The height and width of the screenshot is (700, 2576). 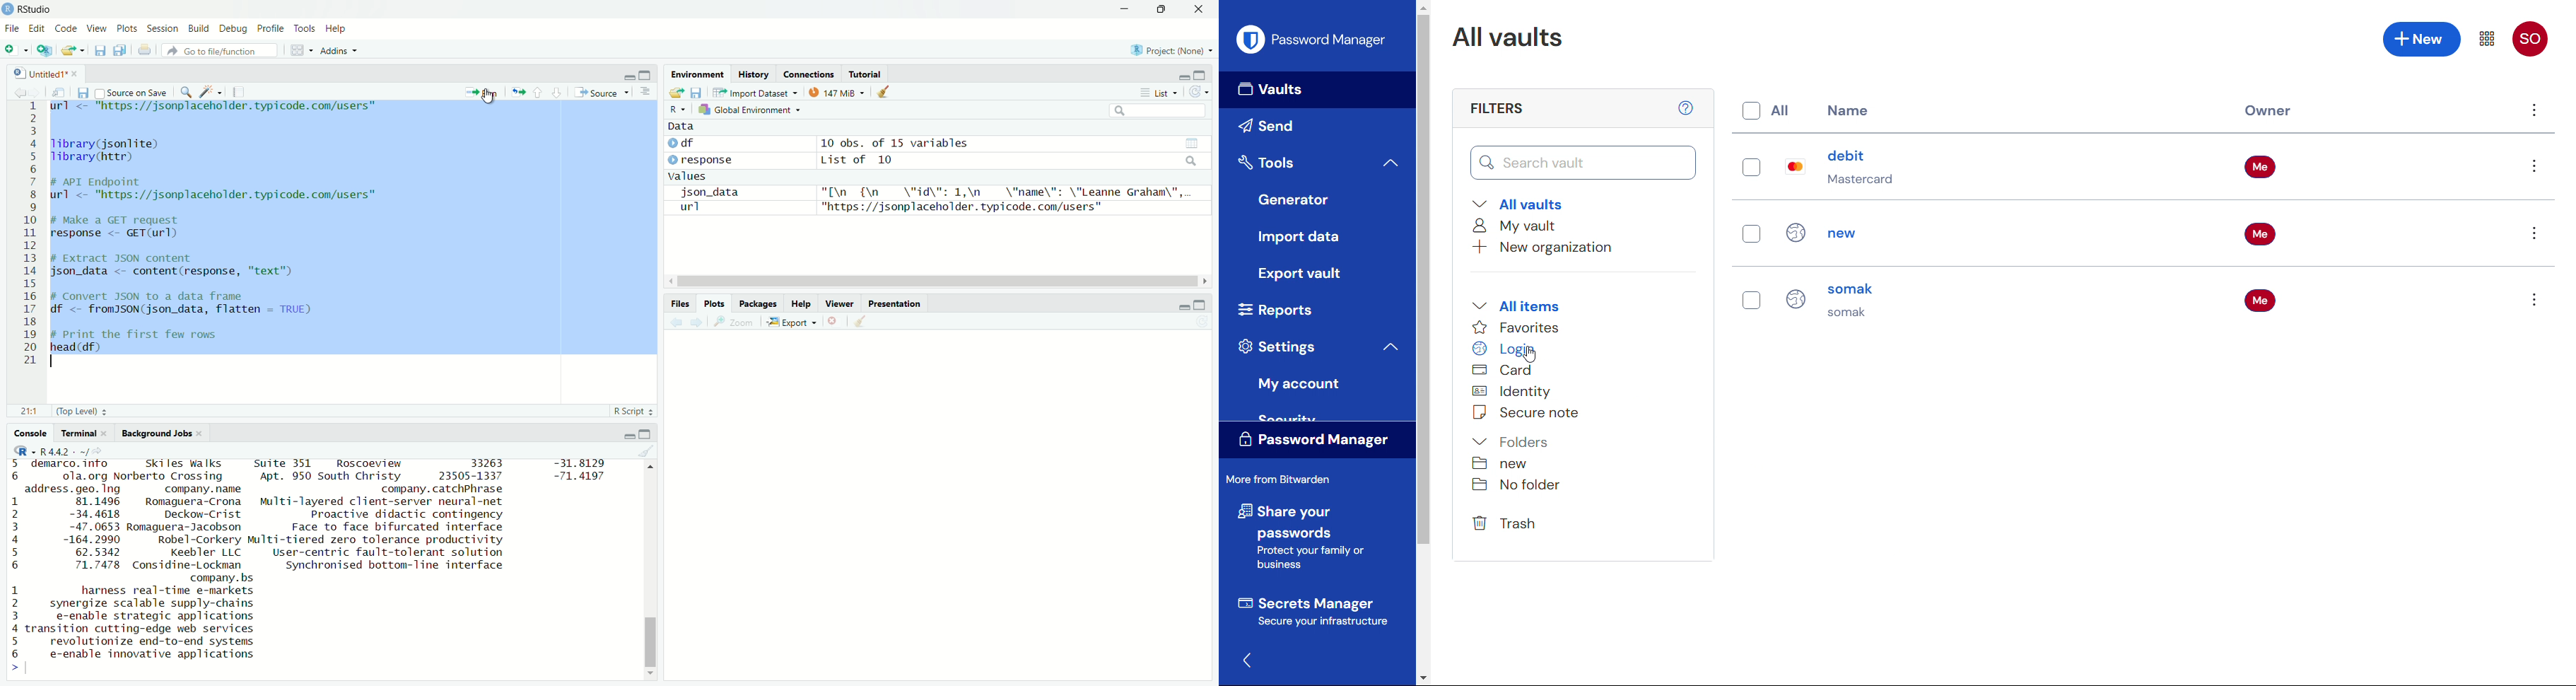 I want to click on # Extract JSON content
json_data <- content(response, "text"), so click(x=175, y=264).